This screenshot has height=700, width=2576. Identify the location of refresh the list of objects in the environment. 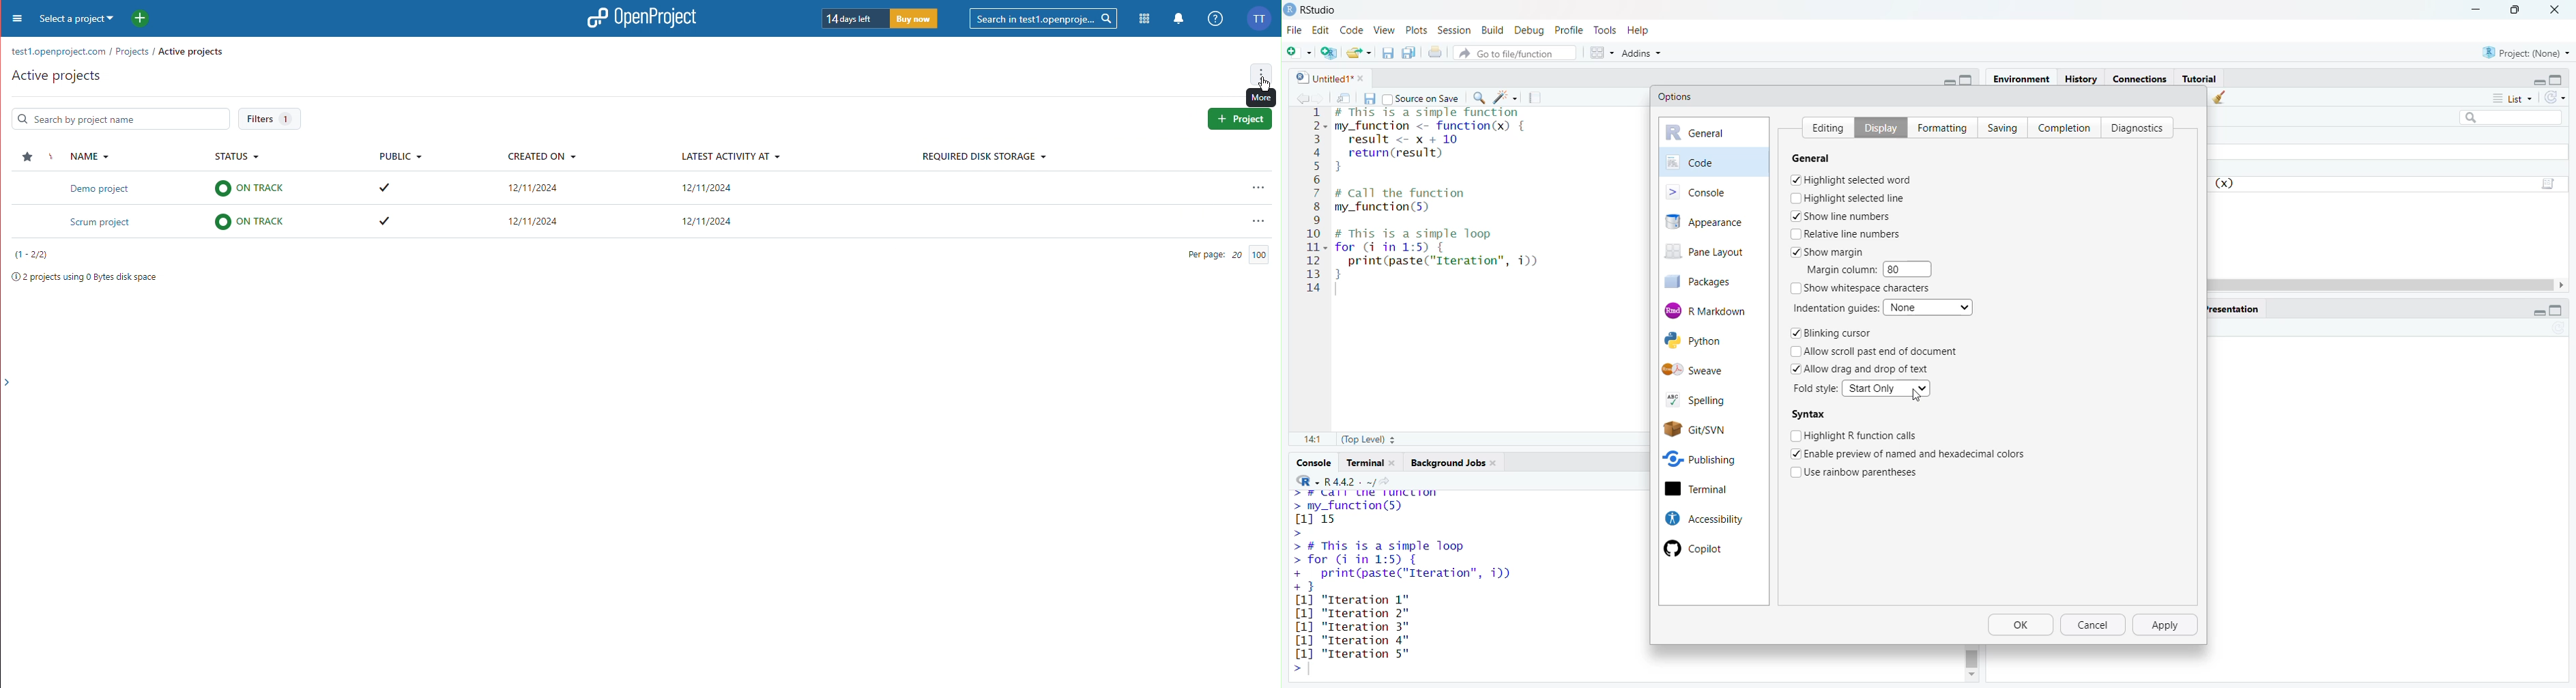
(2561, 99).